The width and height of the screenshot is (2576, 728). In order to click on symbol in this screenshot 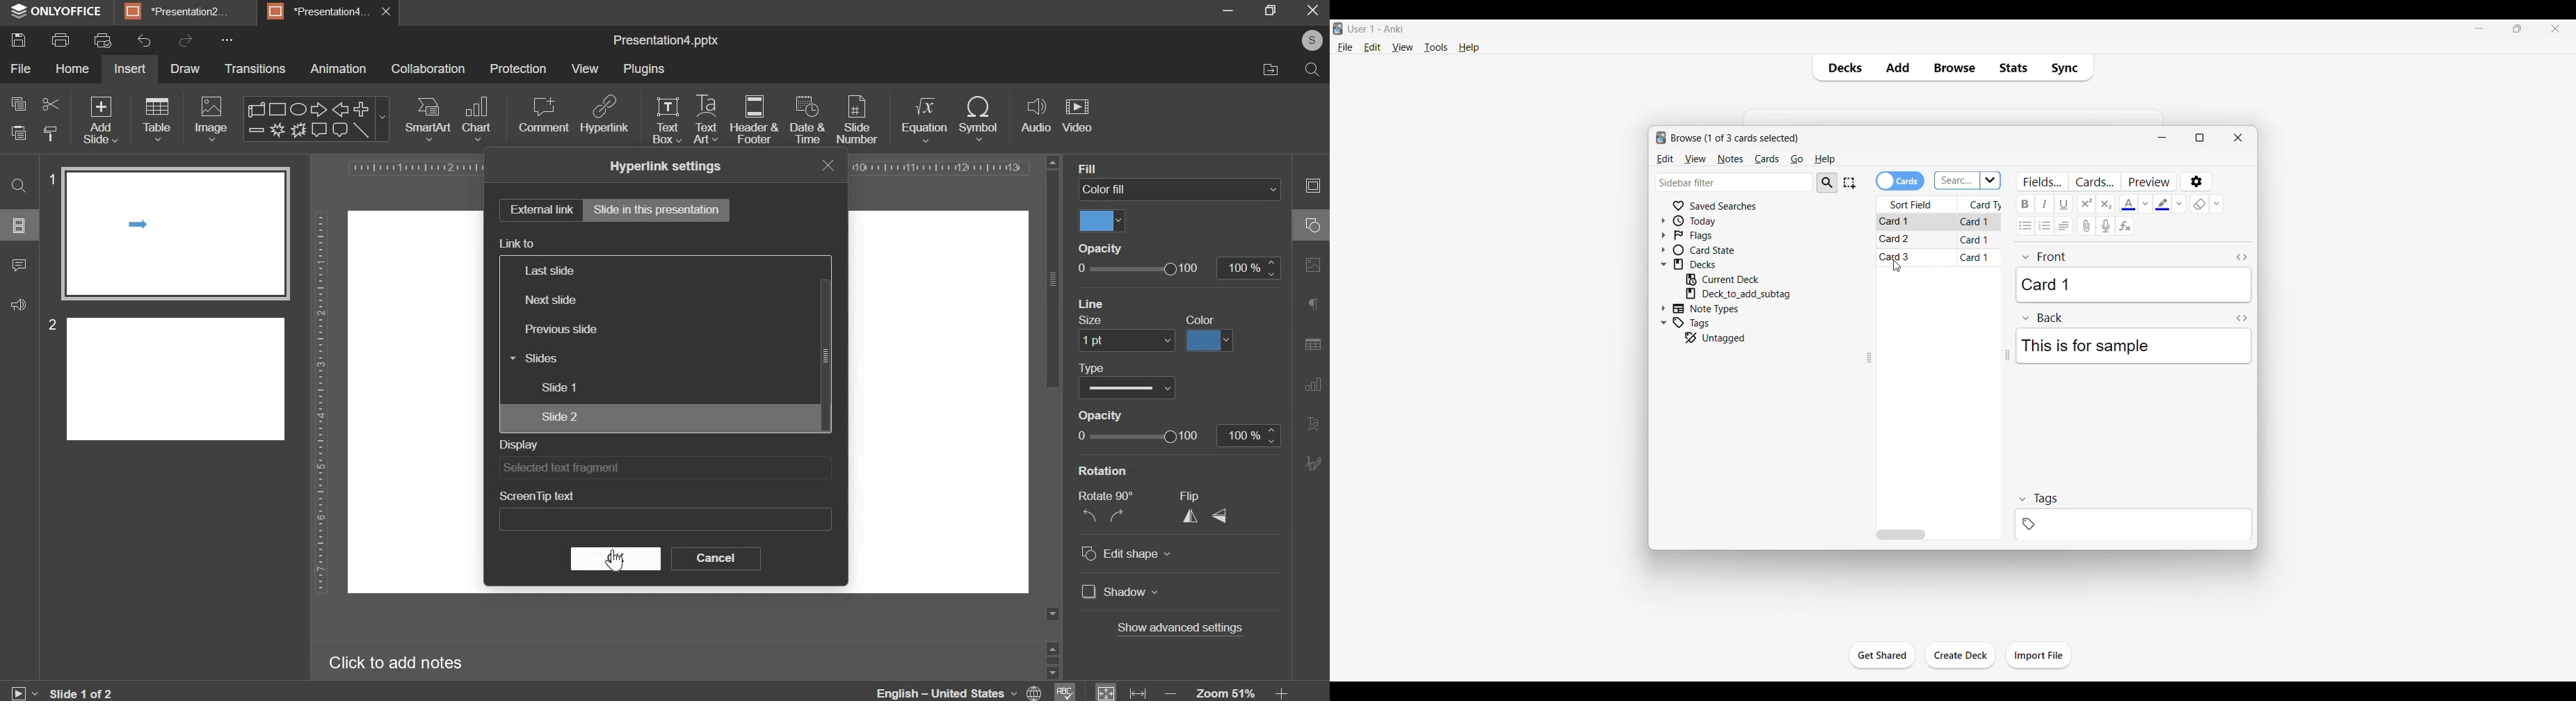, I will do `click(980, 117)`.